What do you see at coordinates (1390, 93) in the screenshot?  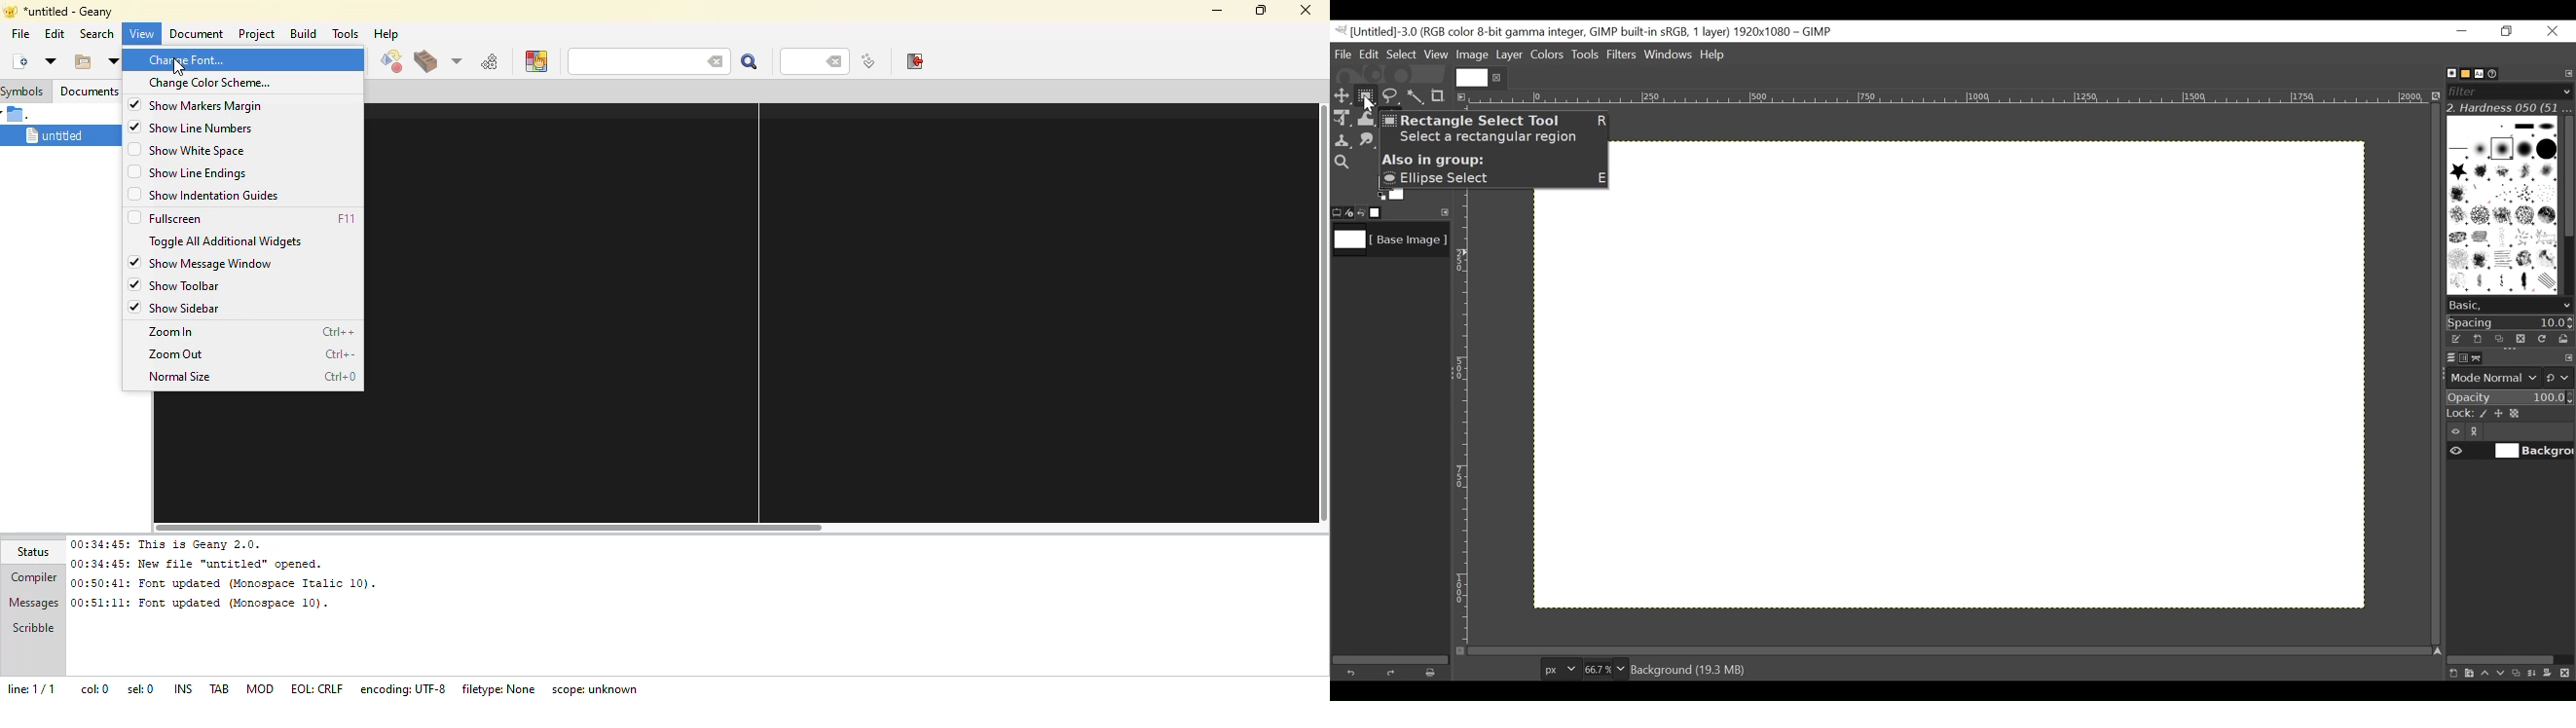 I see `Free Select tool` at bounding box center [1390, 93].